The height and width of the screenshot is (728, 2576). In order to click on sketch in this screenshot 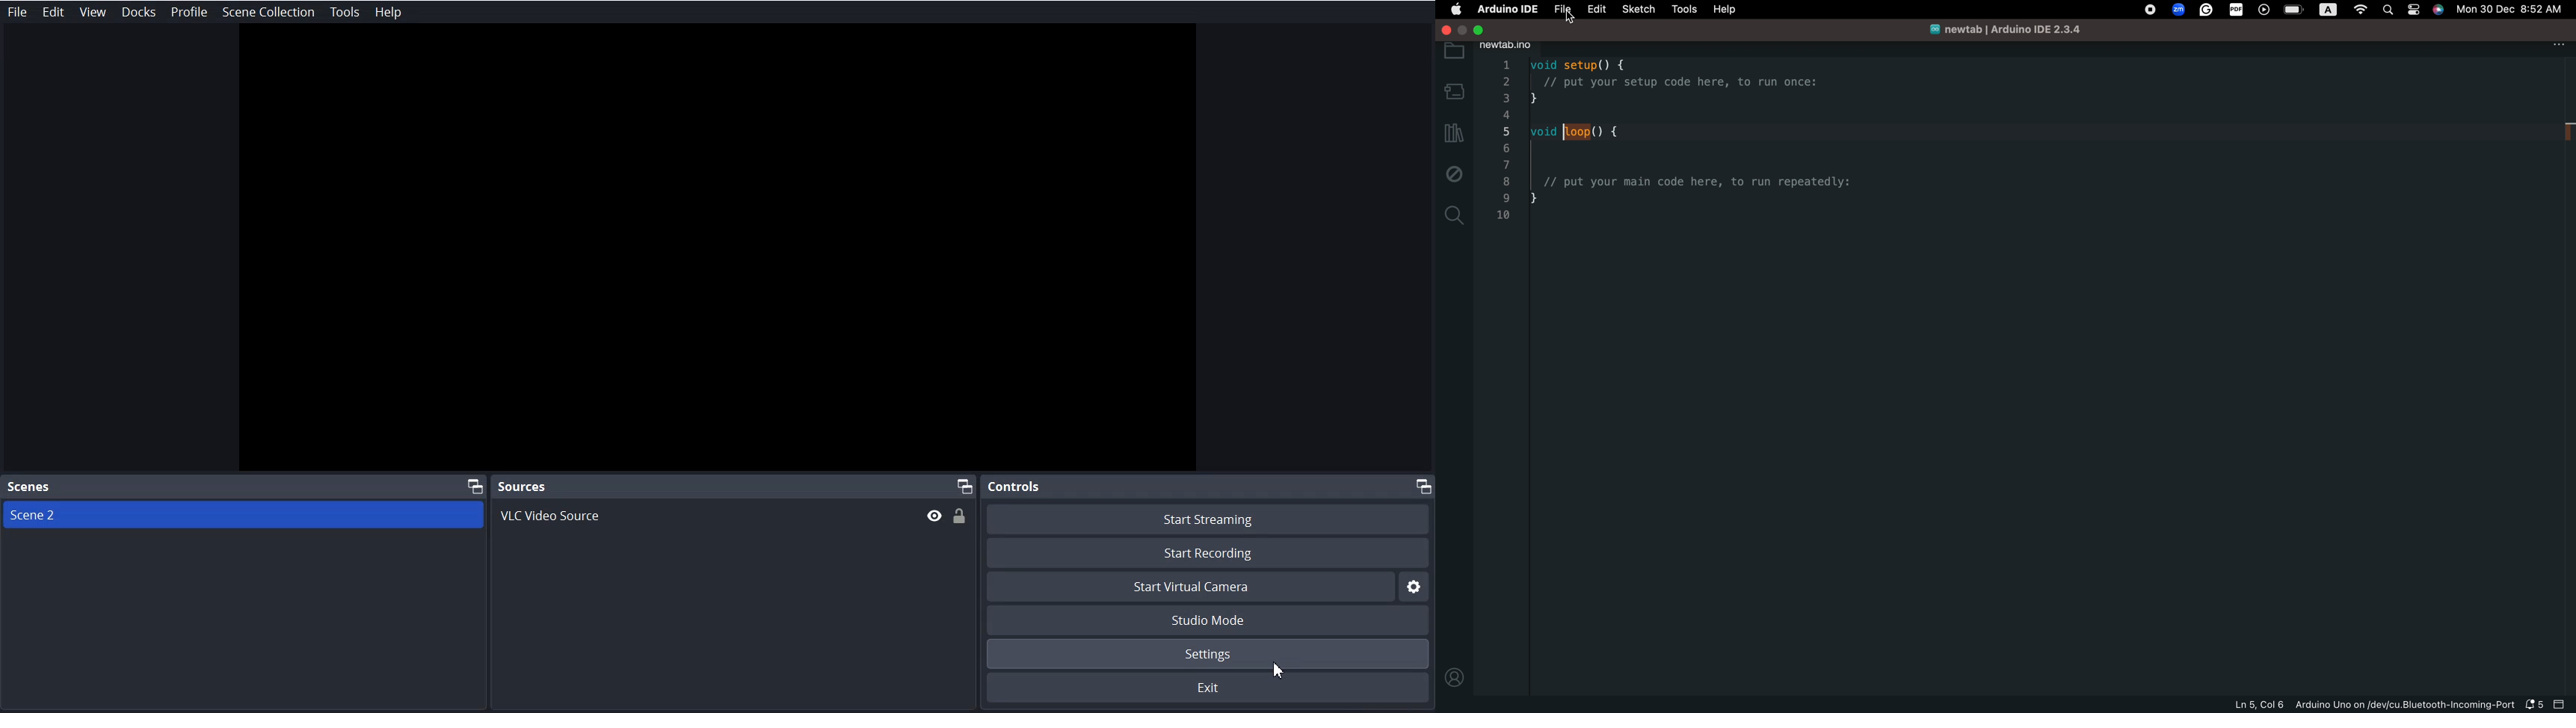, I will do `click(1635, 9)`.